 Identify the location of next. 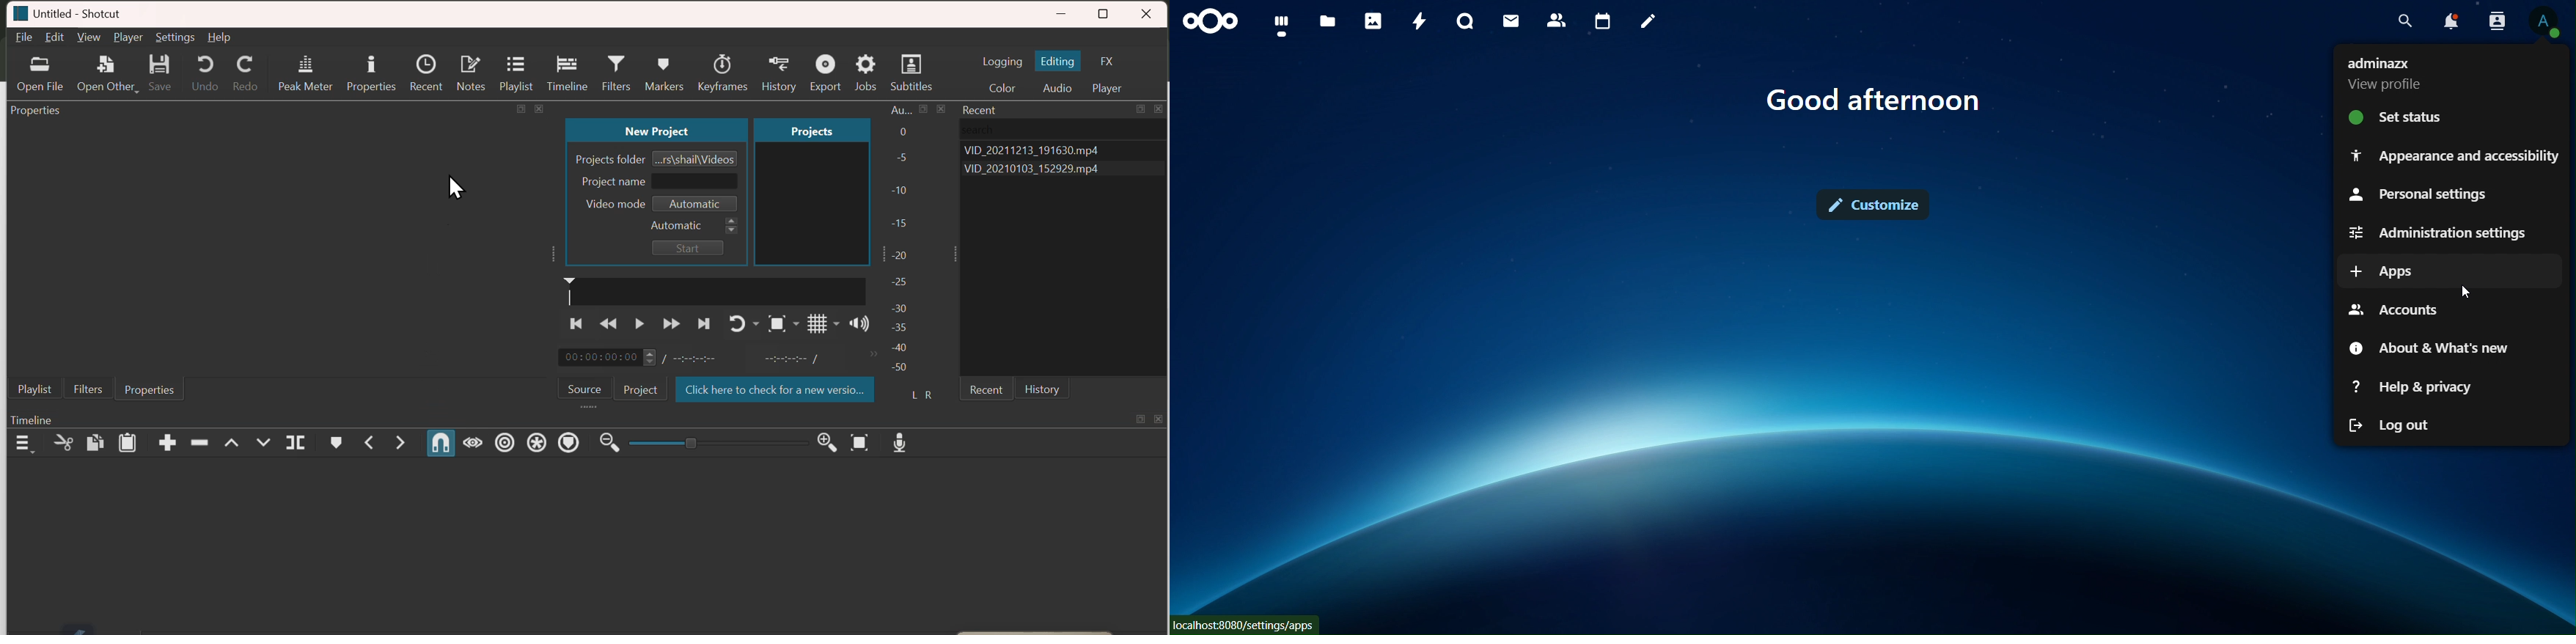
(704, 323).